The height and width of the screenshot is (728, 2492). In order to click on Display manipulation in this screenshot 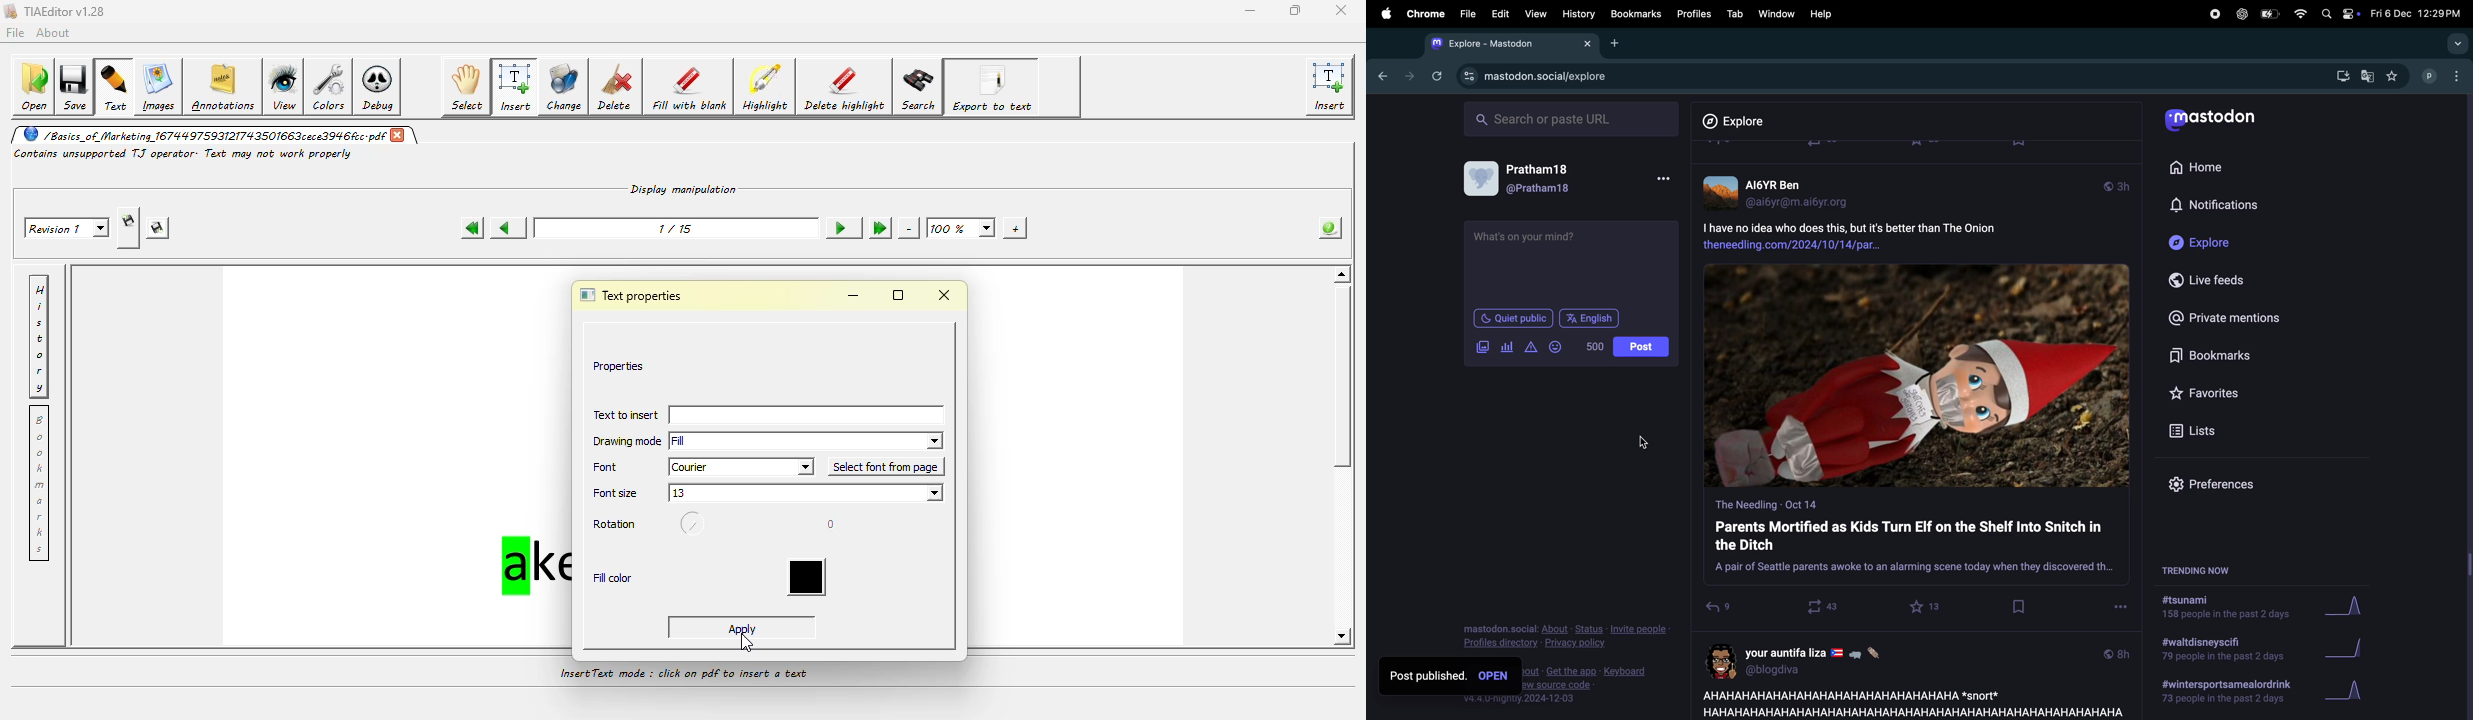, I will do `click(685, 187)`.